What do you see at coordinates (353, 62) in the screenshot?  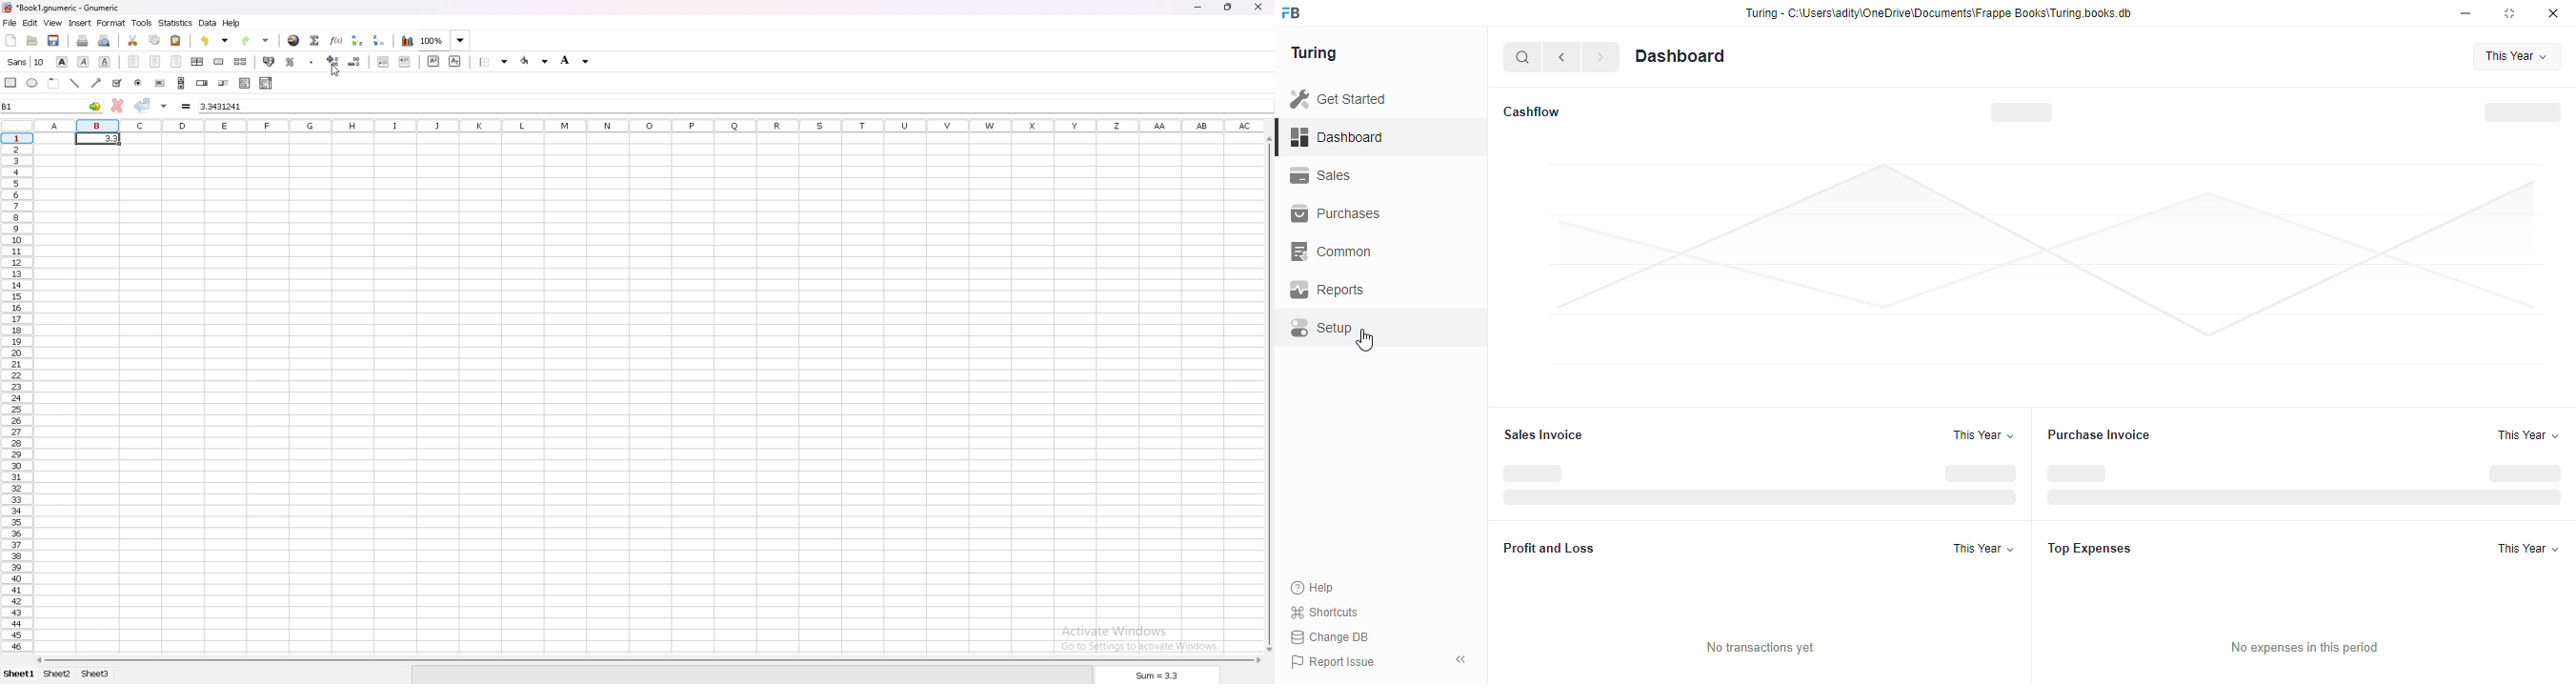 I see `decrease decimal` at bounding box center [353, 62].